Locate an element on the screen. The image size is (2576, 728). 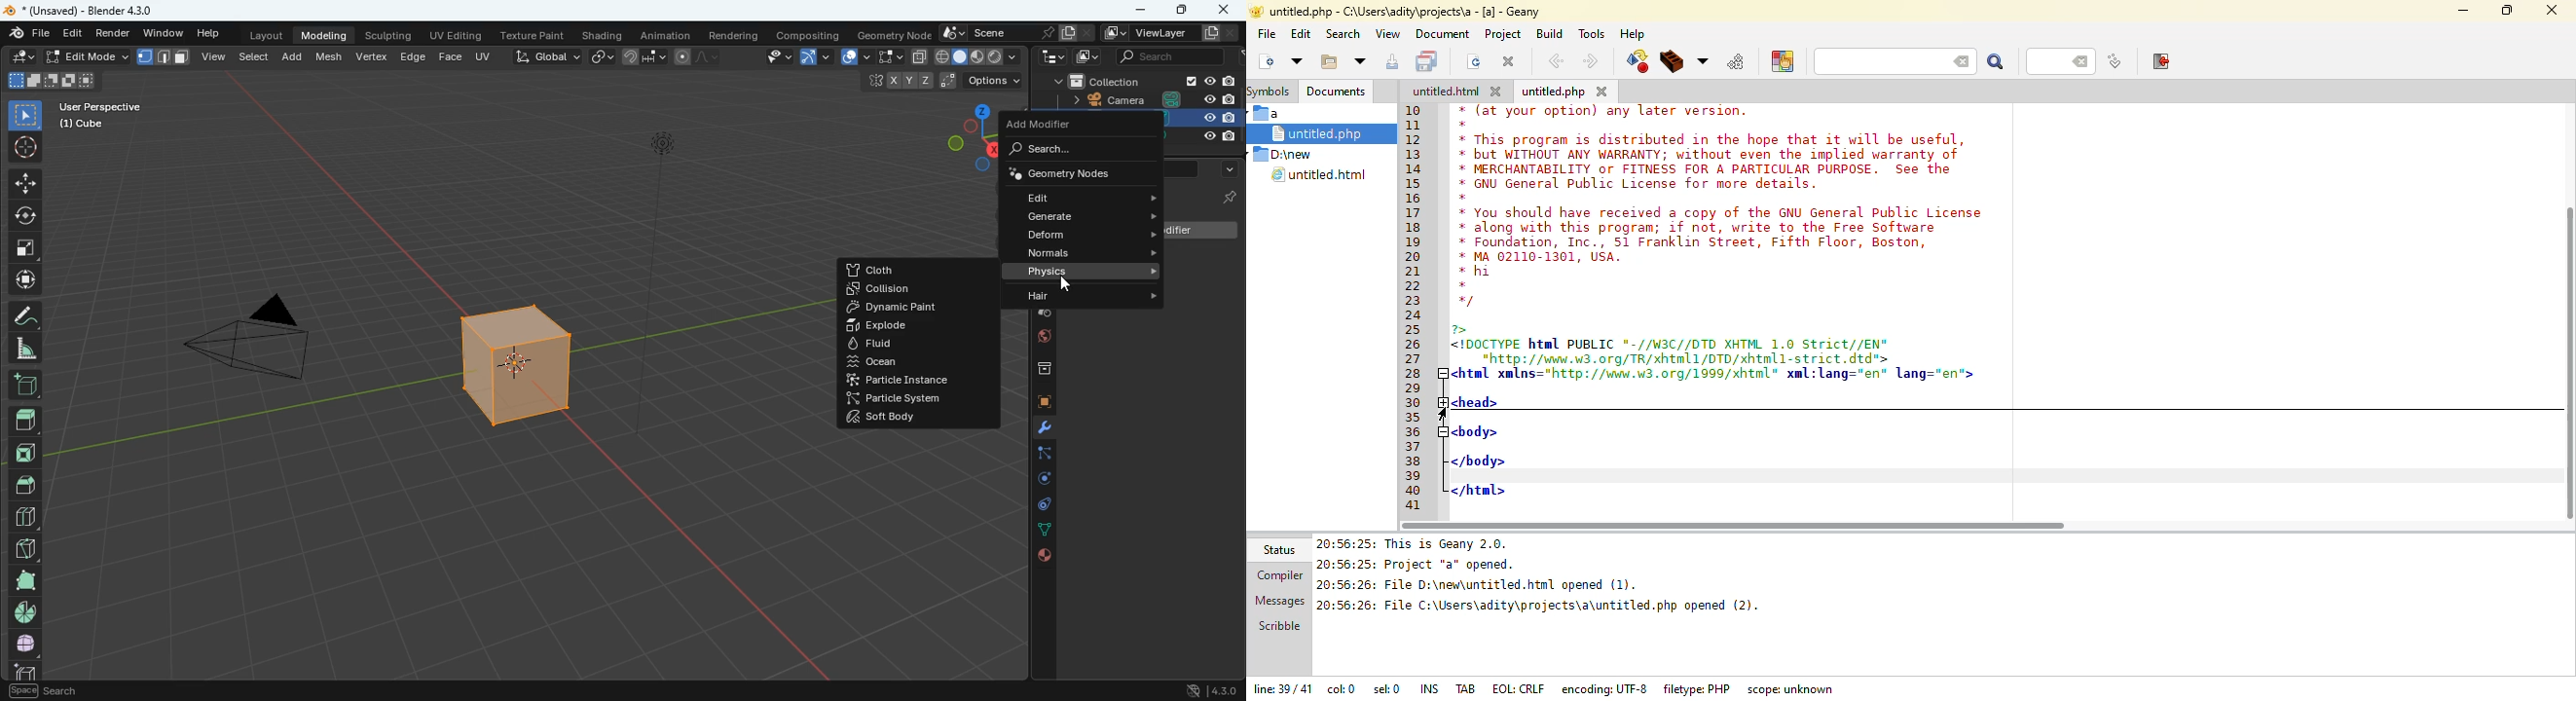
edit is located at coordinates (1084, 196).